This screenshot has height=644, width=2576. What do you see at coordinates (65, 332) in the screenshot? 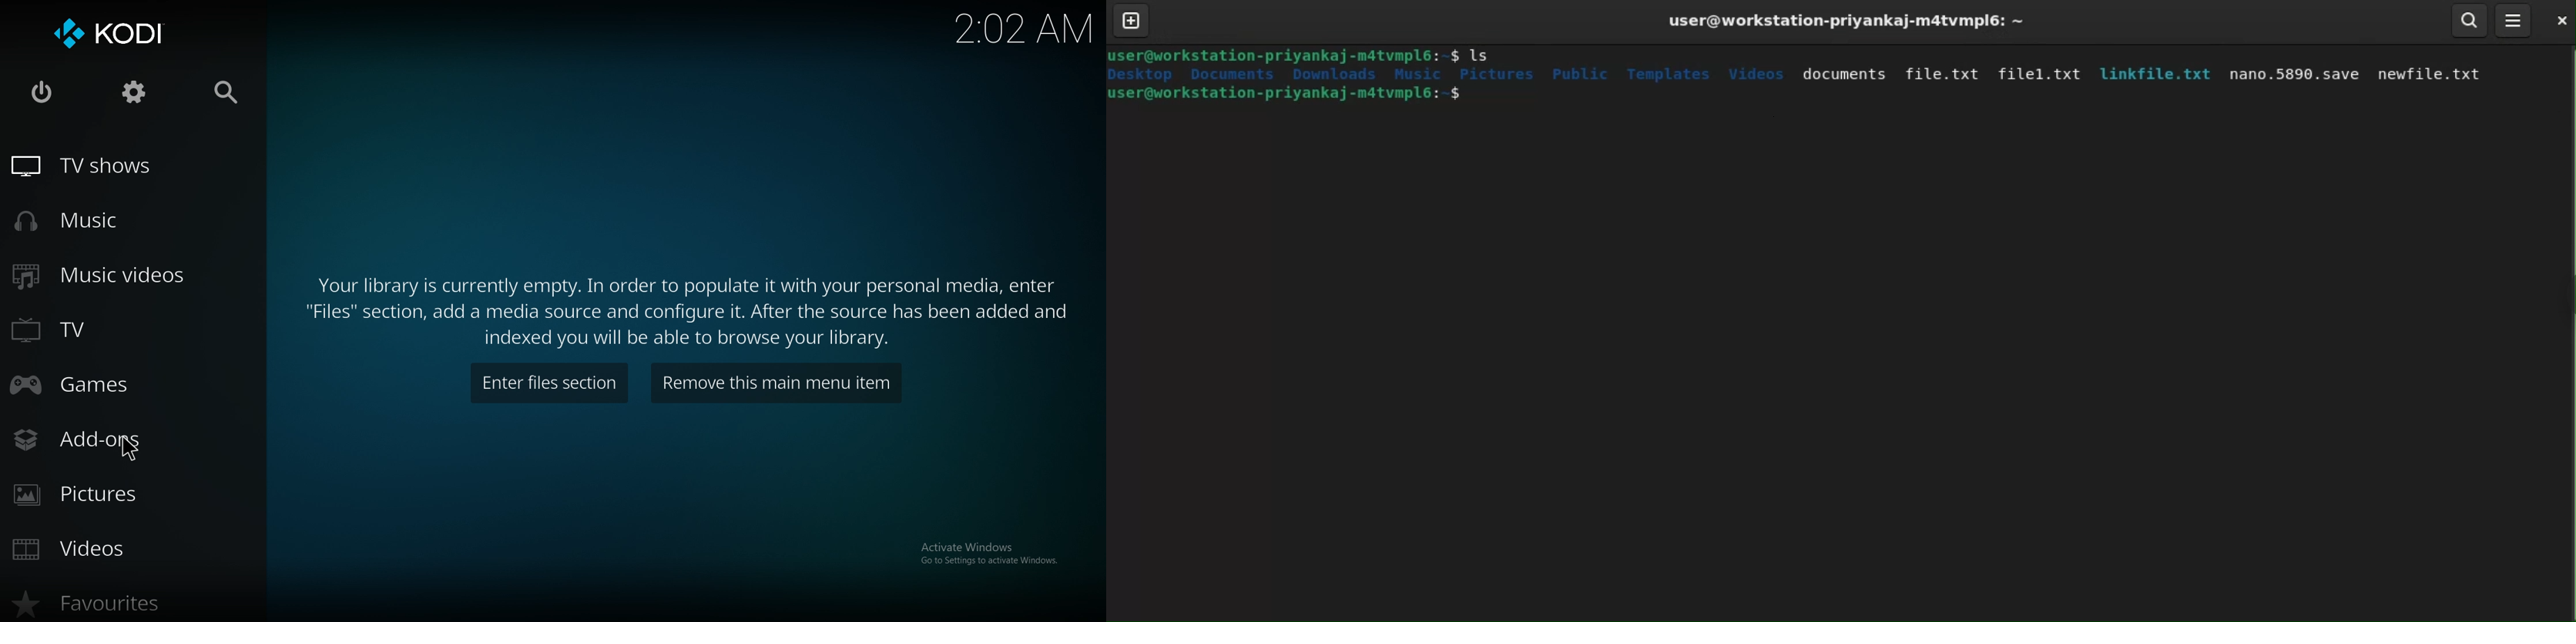
I see `tv` at bounding box center [65, 332].